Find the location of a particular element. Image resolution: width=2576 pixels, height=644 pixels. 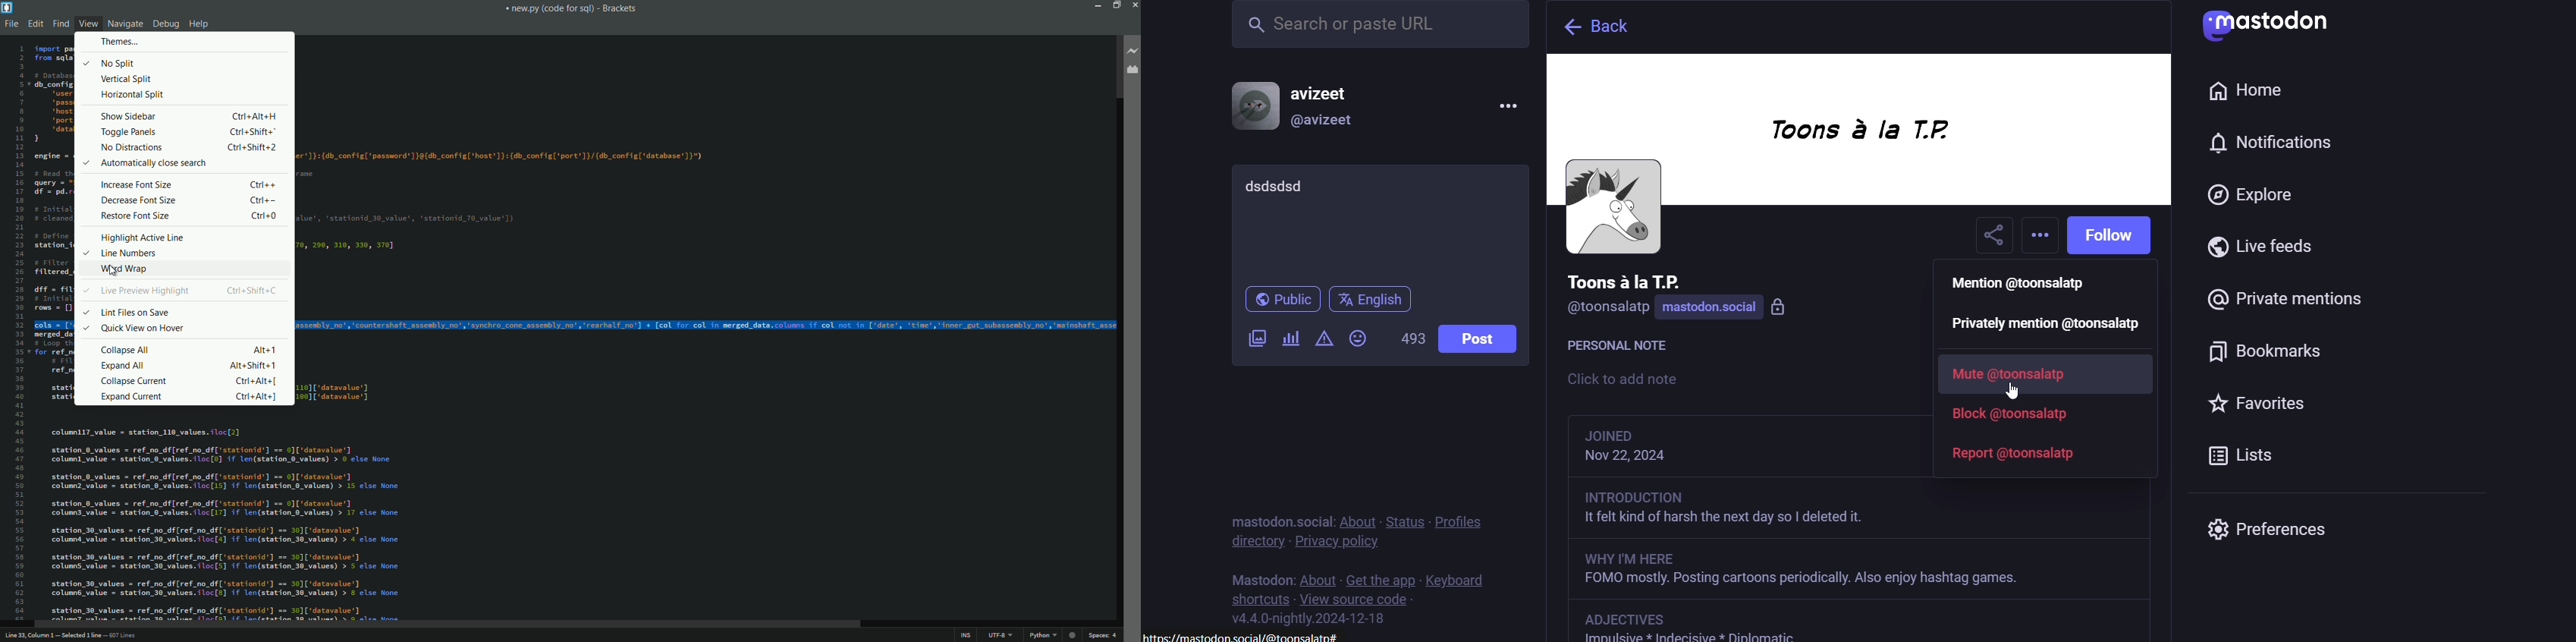

home is located at coordinates (2243, 90).